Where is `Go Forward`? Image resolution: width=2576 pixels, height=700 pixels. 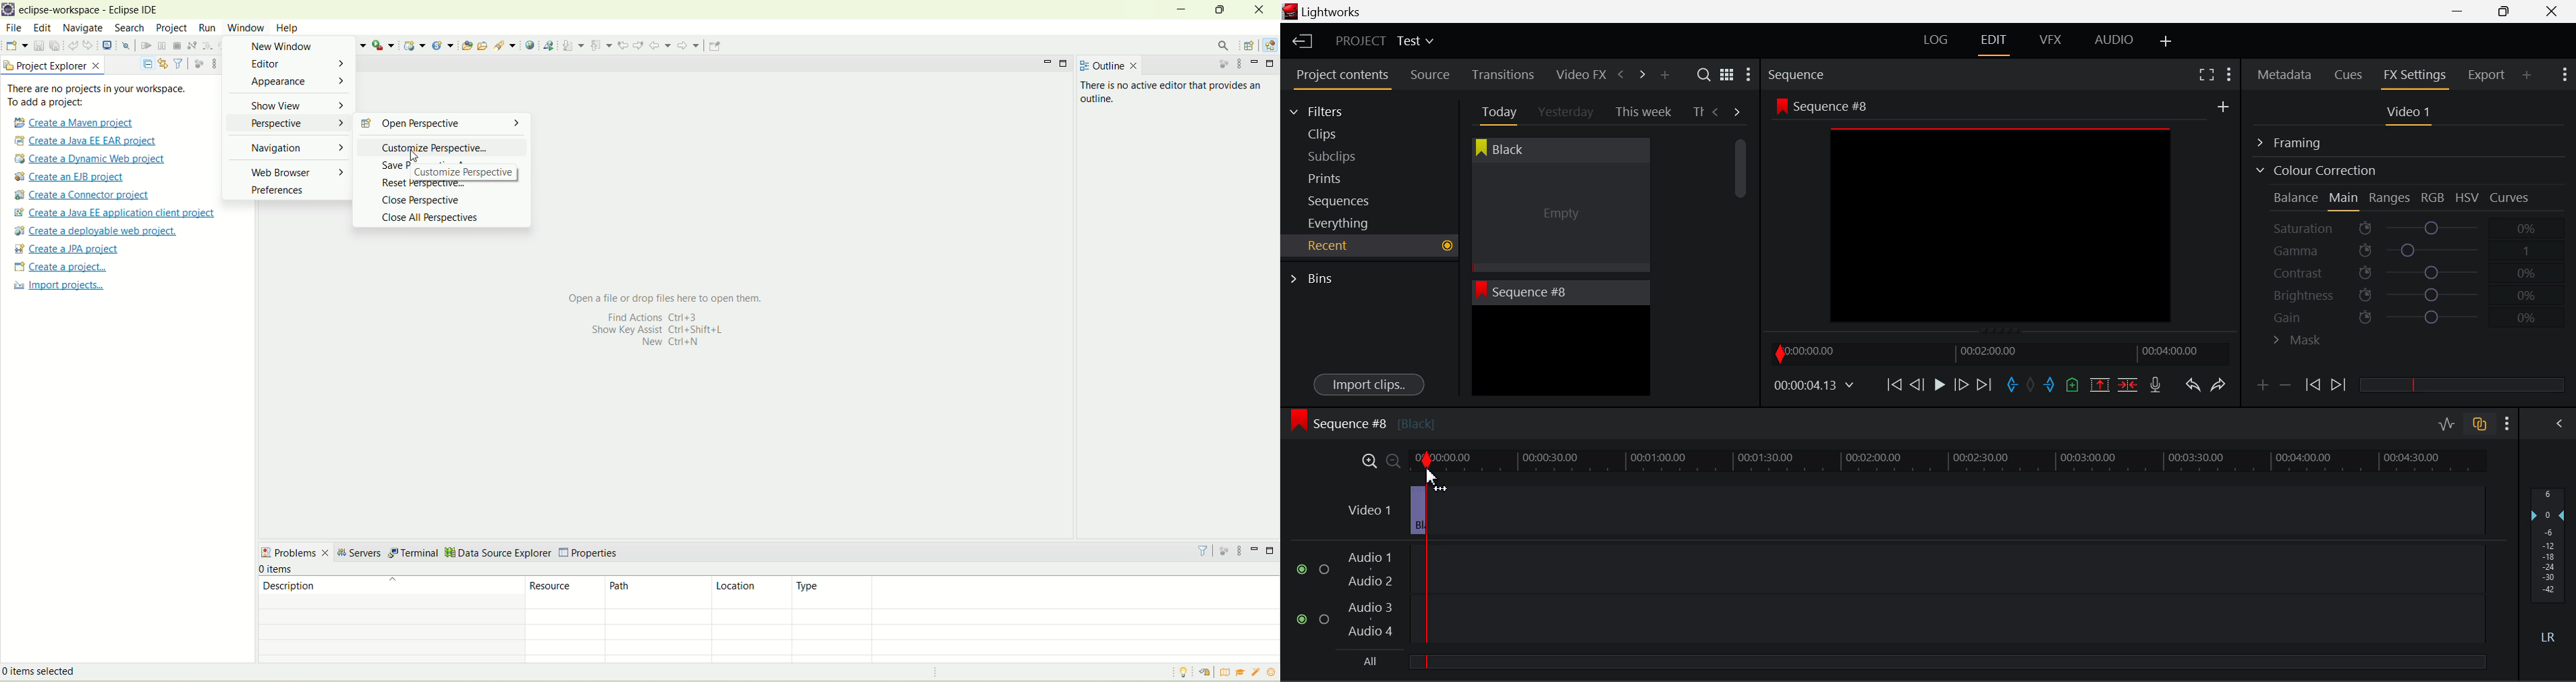 Go Forward is located at coordinates (1961, 384).